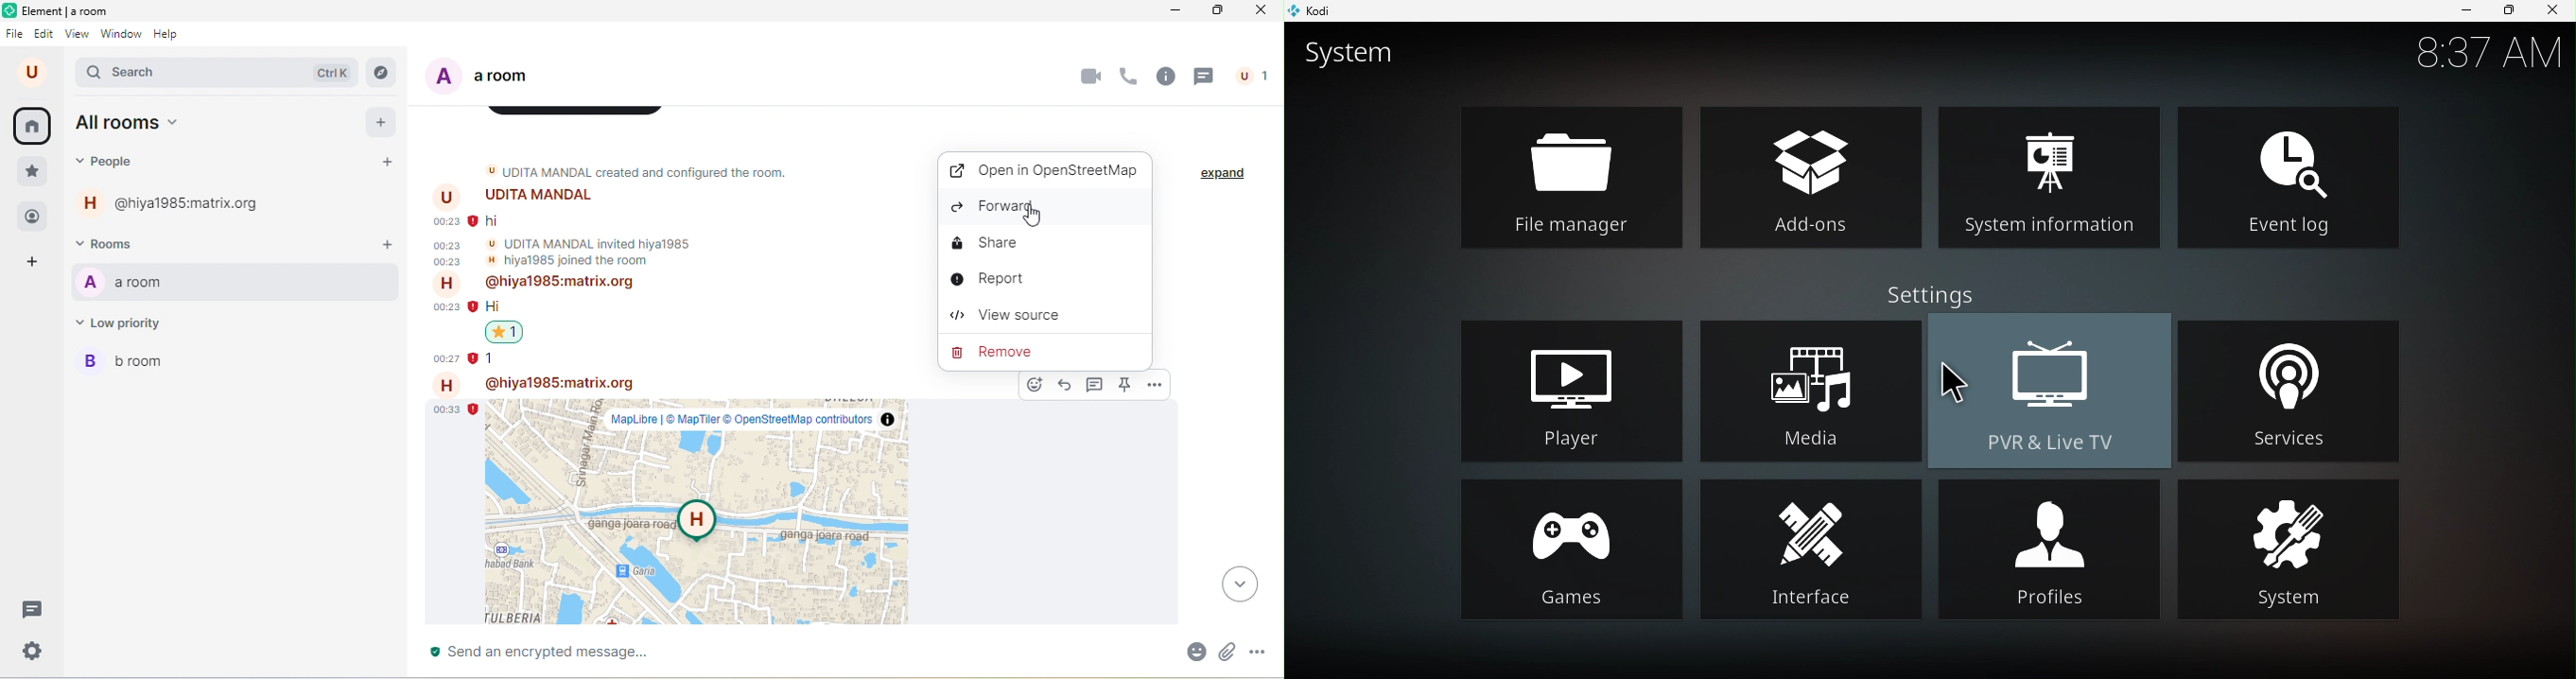 This screenshot has height=700, width=2576. What do you see at coordinates (2288, 177) in the screenshot?
I see `Event log` at bounding box center [2288, 177].